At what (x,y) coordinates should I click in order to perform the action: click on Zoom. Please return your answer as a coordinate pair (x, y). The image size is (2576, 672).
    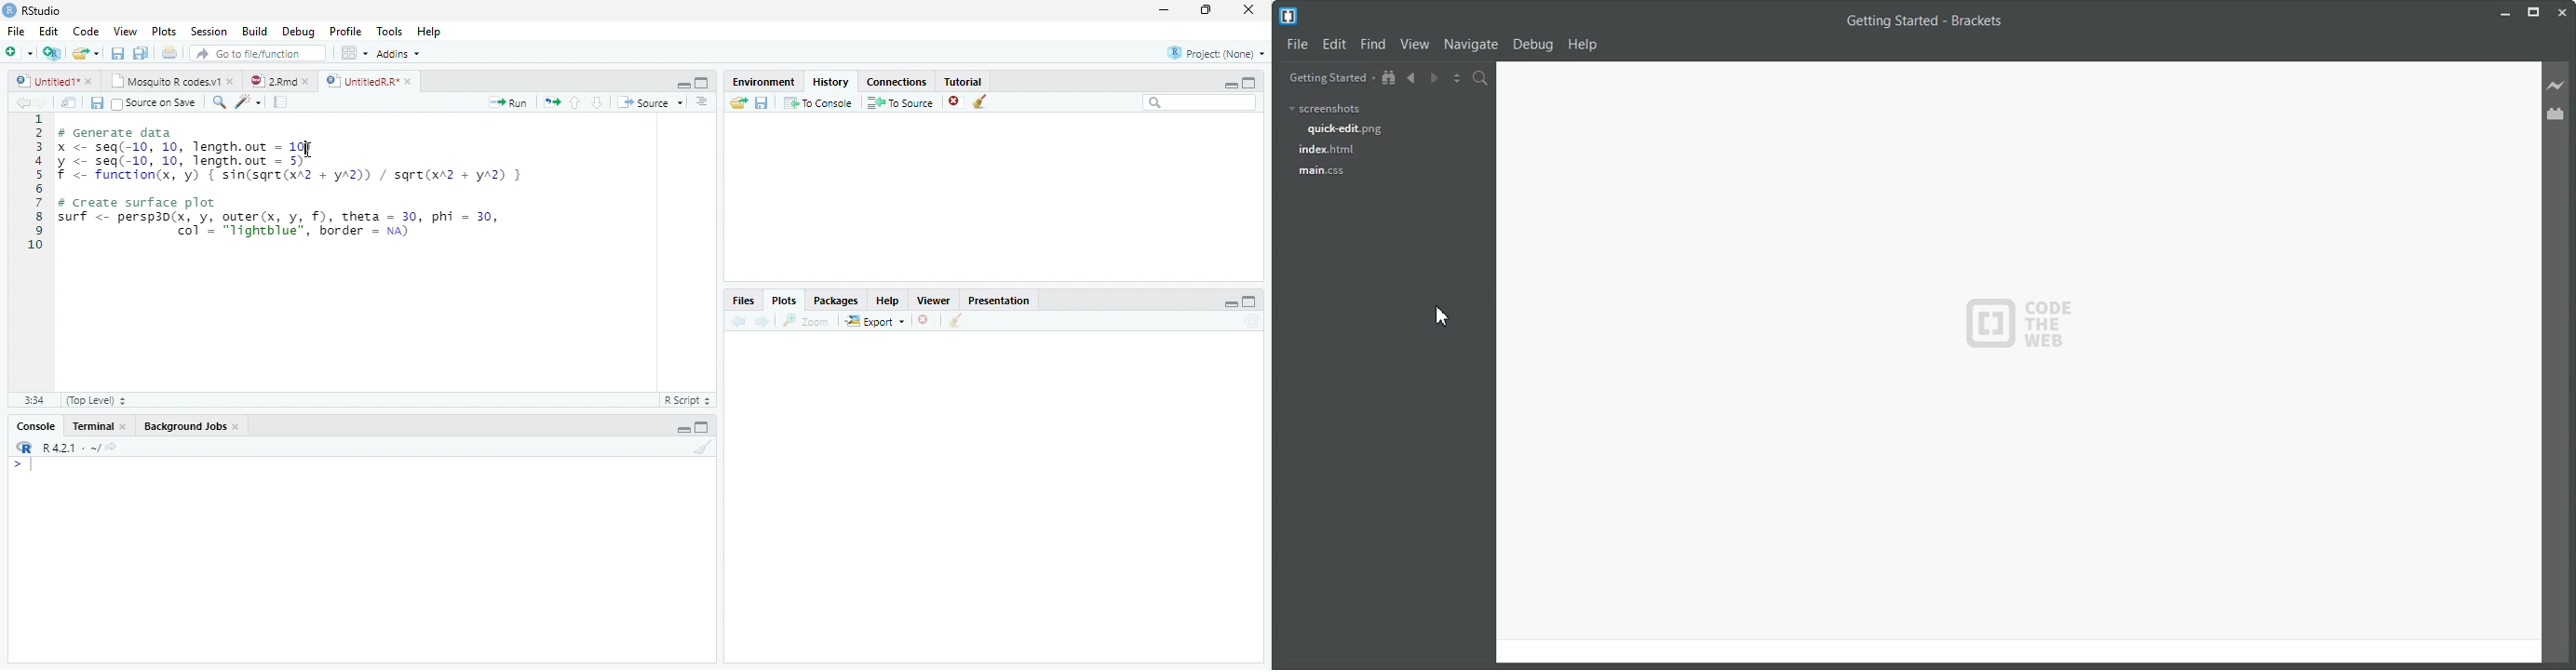
    Looking at the image, I should click on (805, 321).